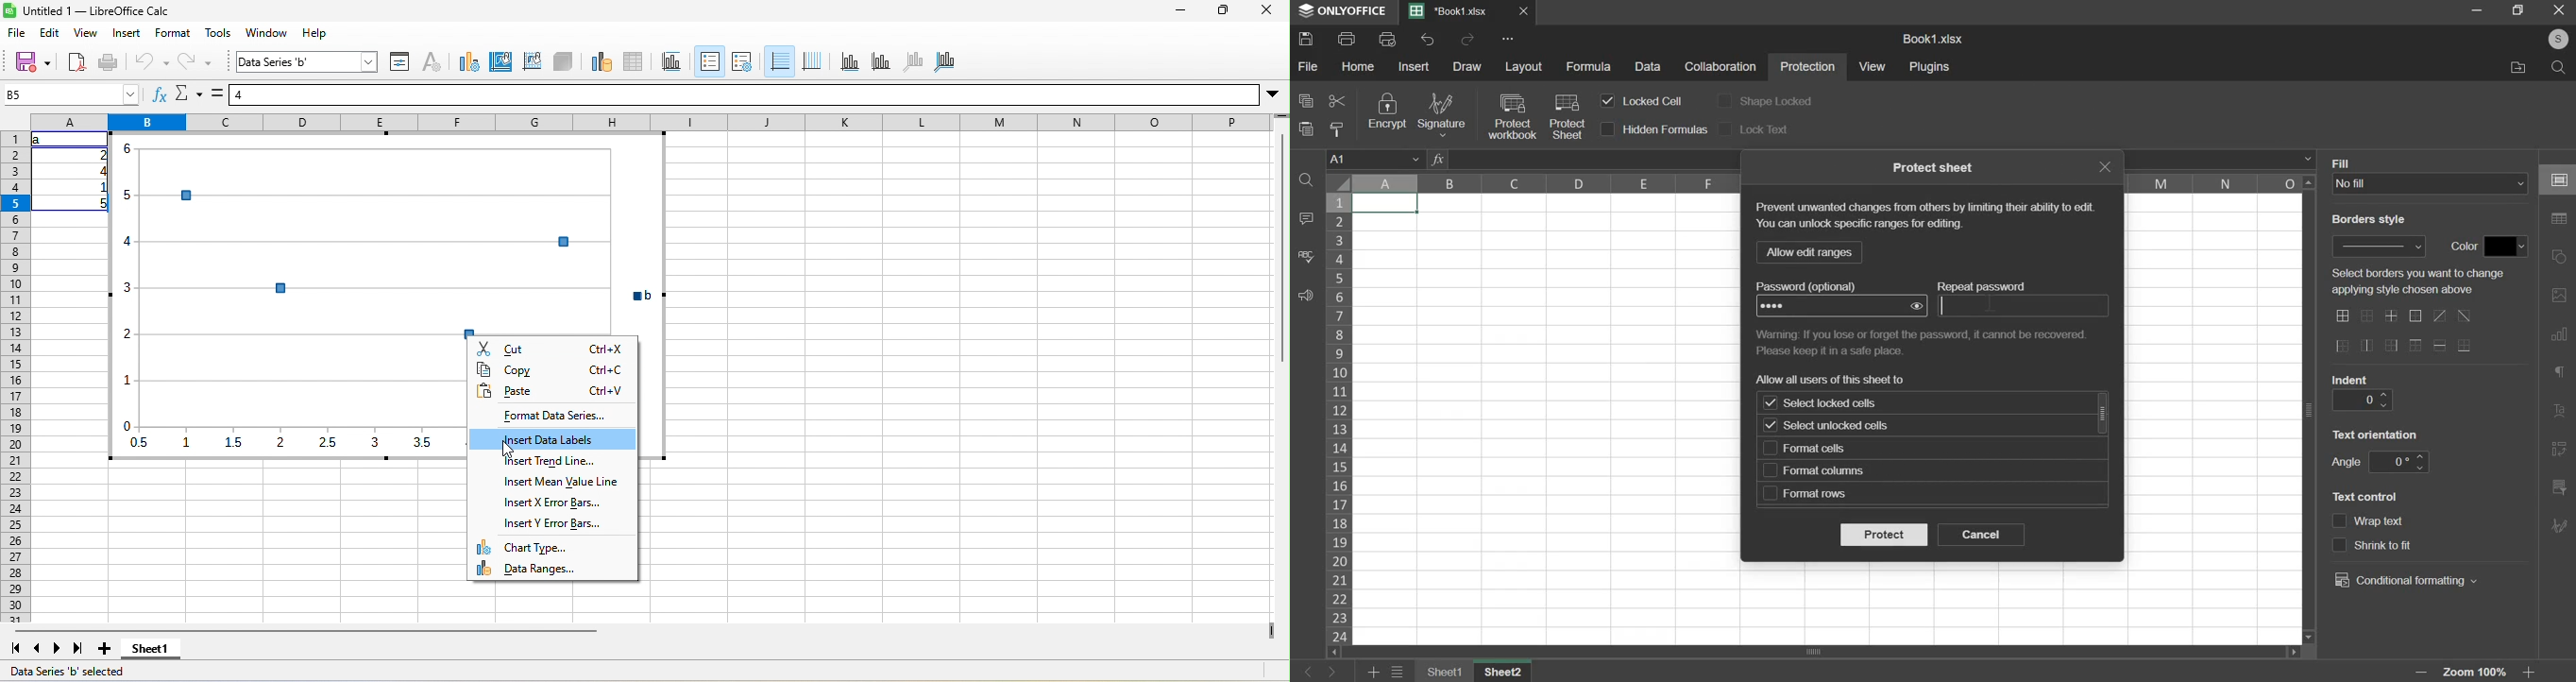 The height and width of the screenshot is (700, 2576). Describe the element at coordinates (2560, 68) in the screenshot. I see `Search` at that location.